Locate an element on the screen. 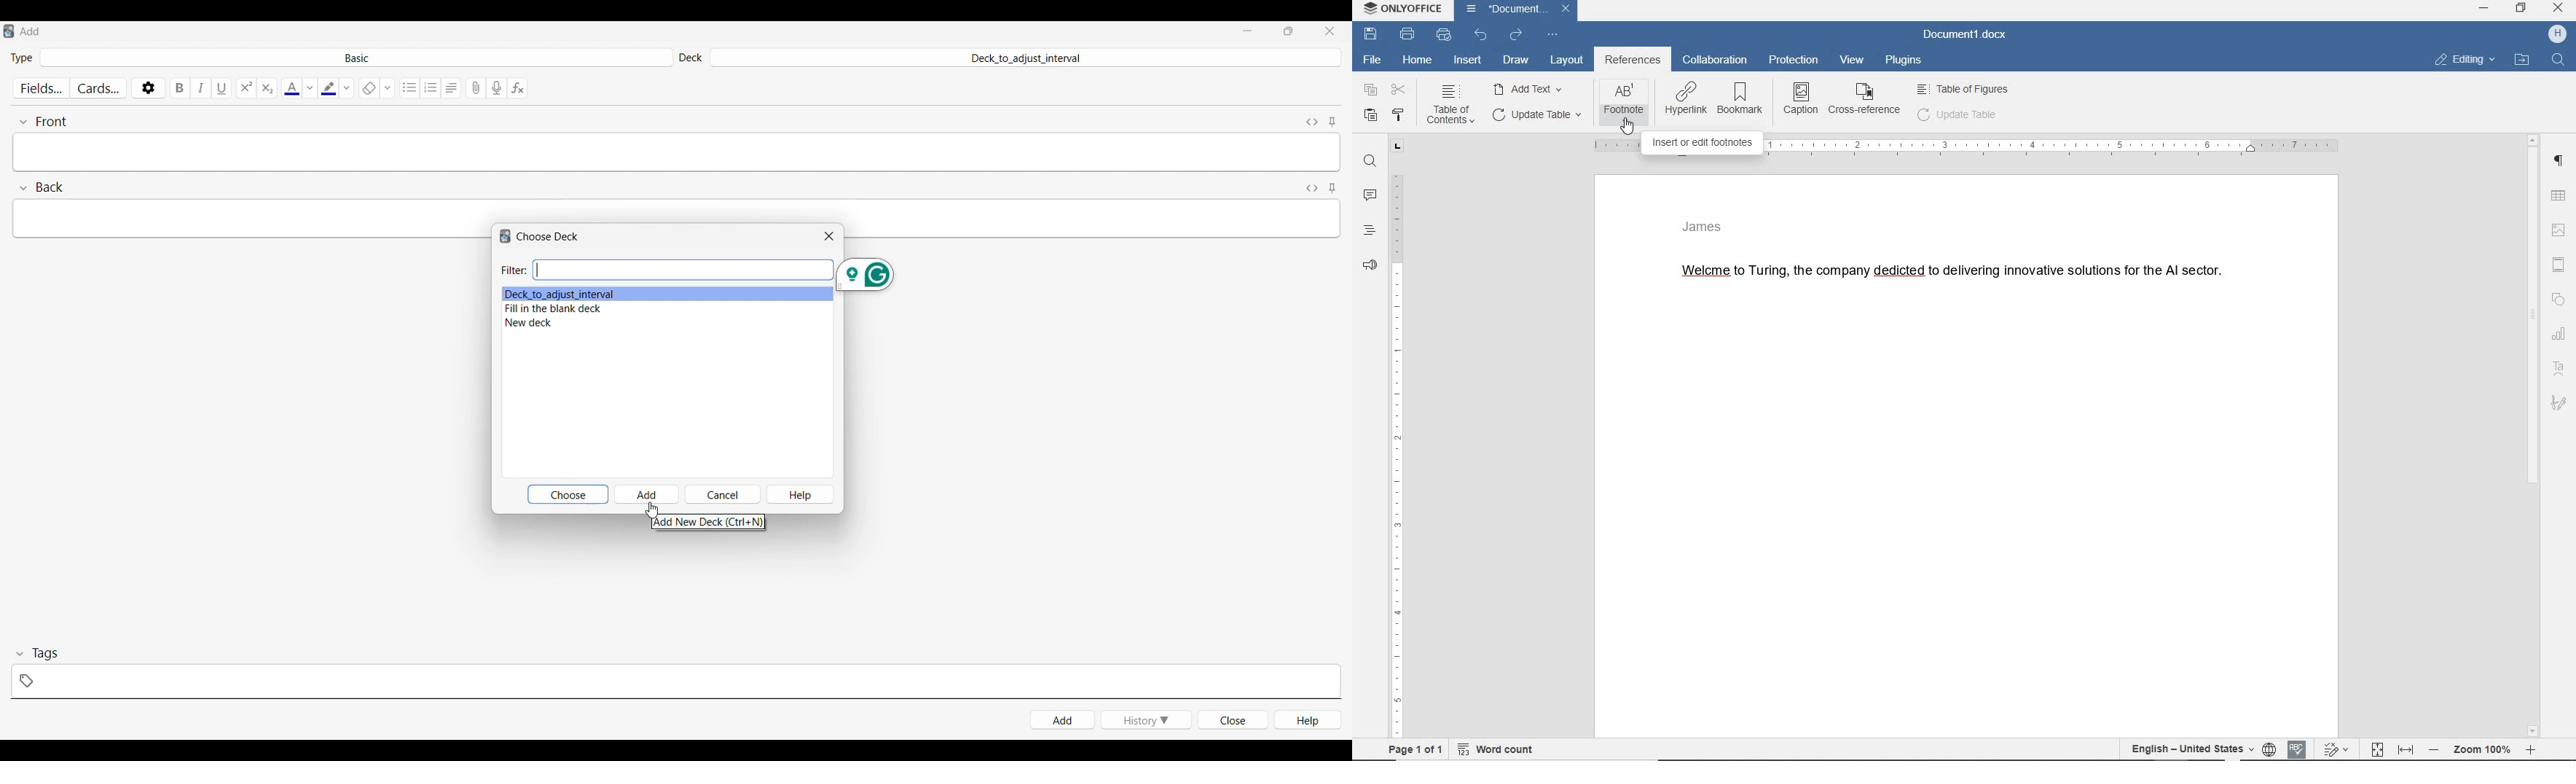 This screenshot has width=2576, height=784. Software logo is located at coordinates (8, 31).